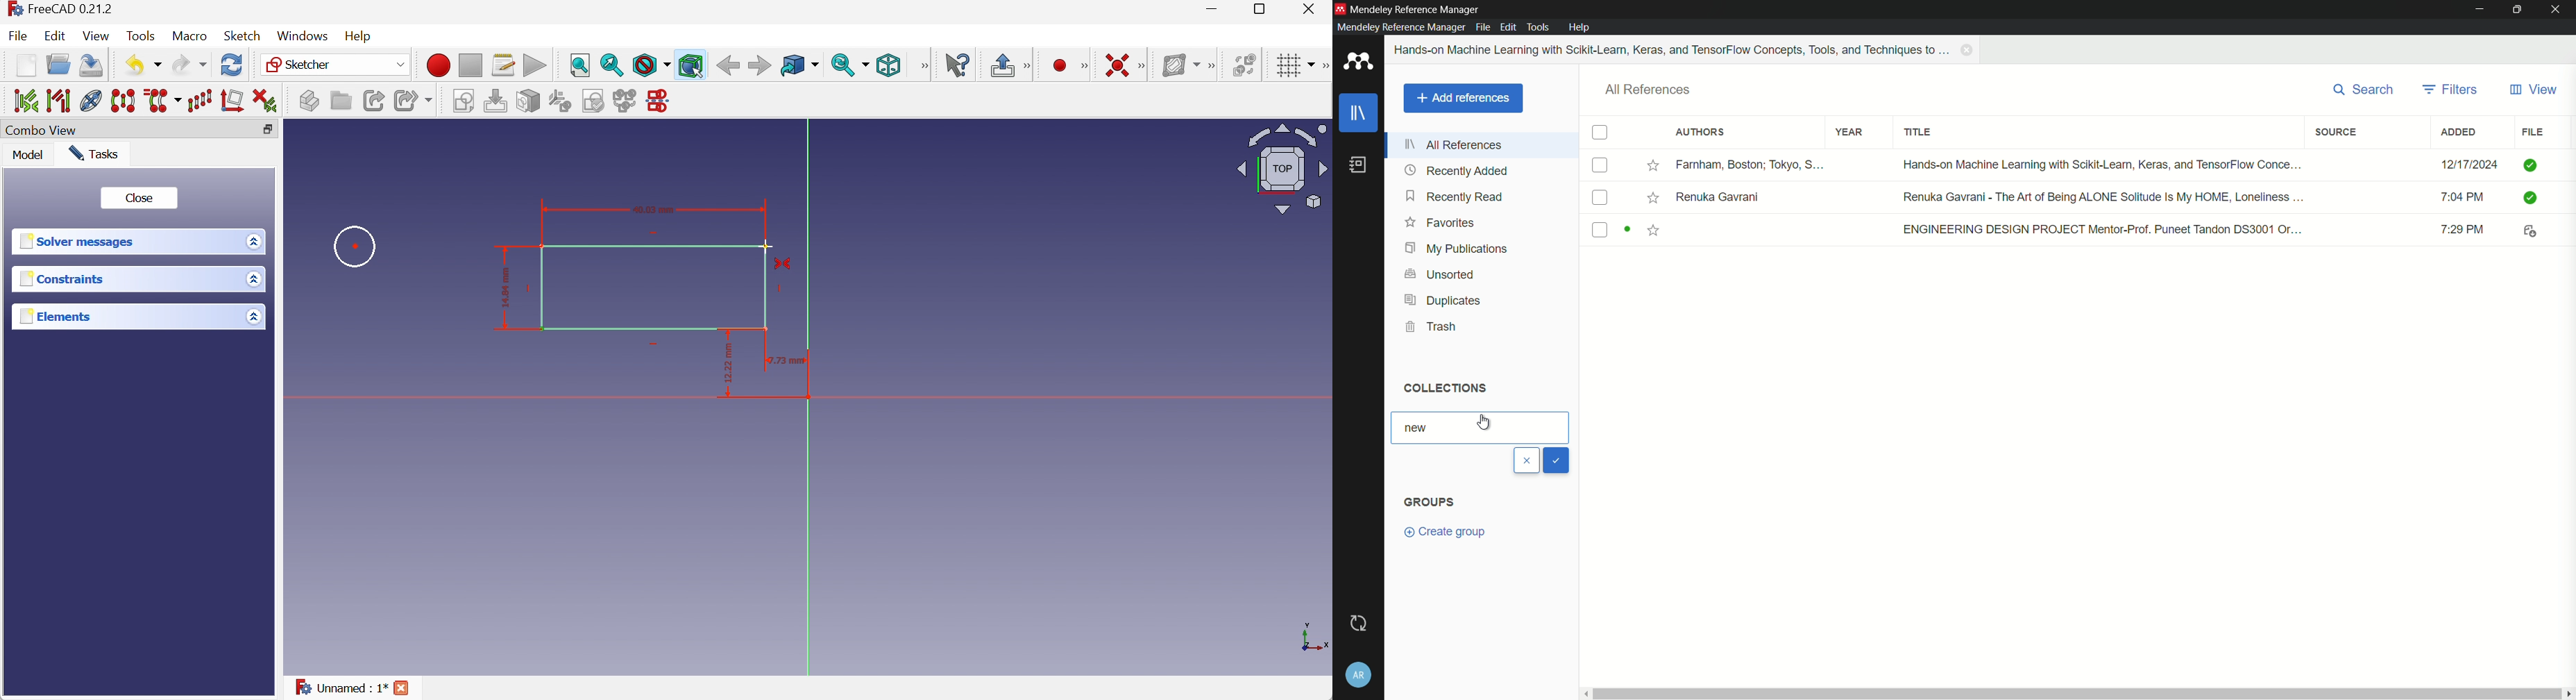 The image size is (2576, 700). I want to click on file menu, so click(1483, 27).